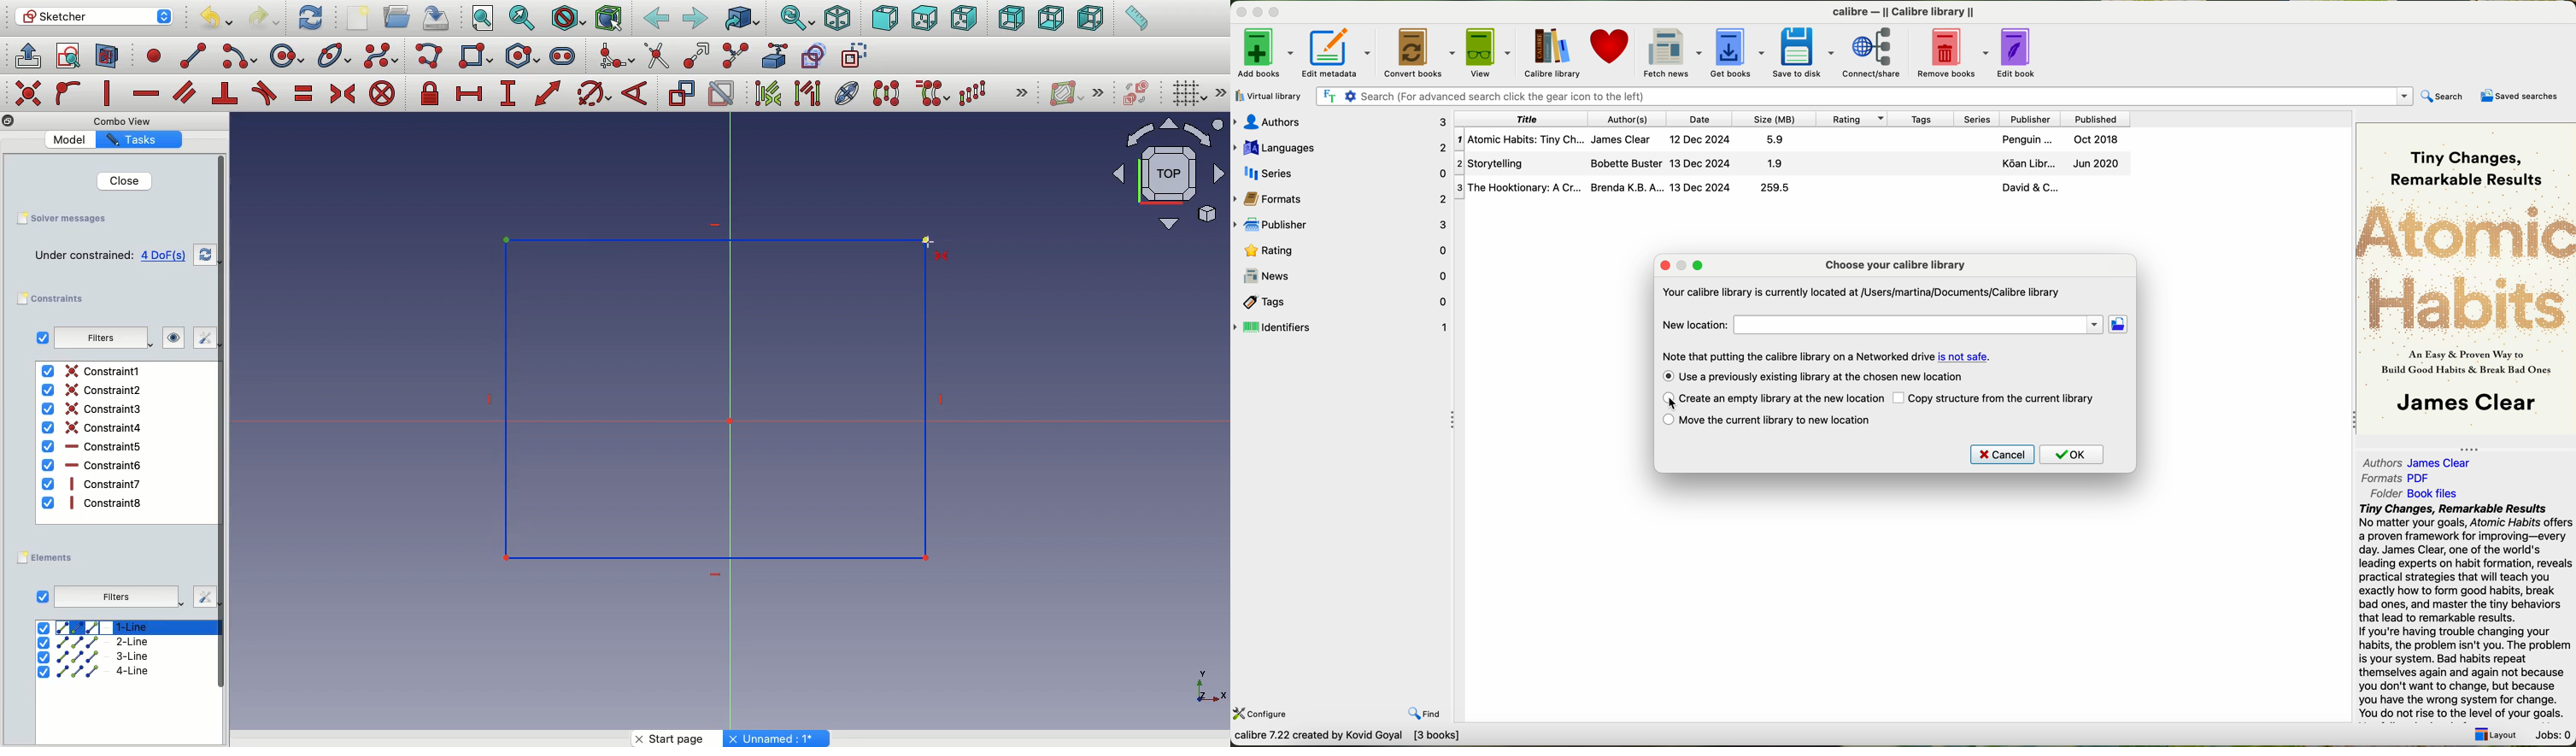 Image resolution: width=2576 pixels, height=756 pixels. What do you see at coordinates (635, 93) in the screenshot?
I see `Constrain angle` at bounding box center [635, 93].